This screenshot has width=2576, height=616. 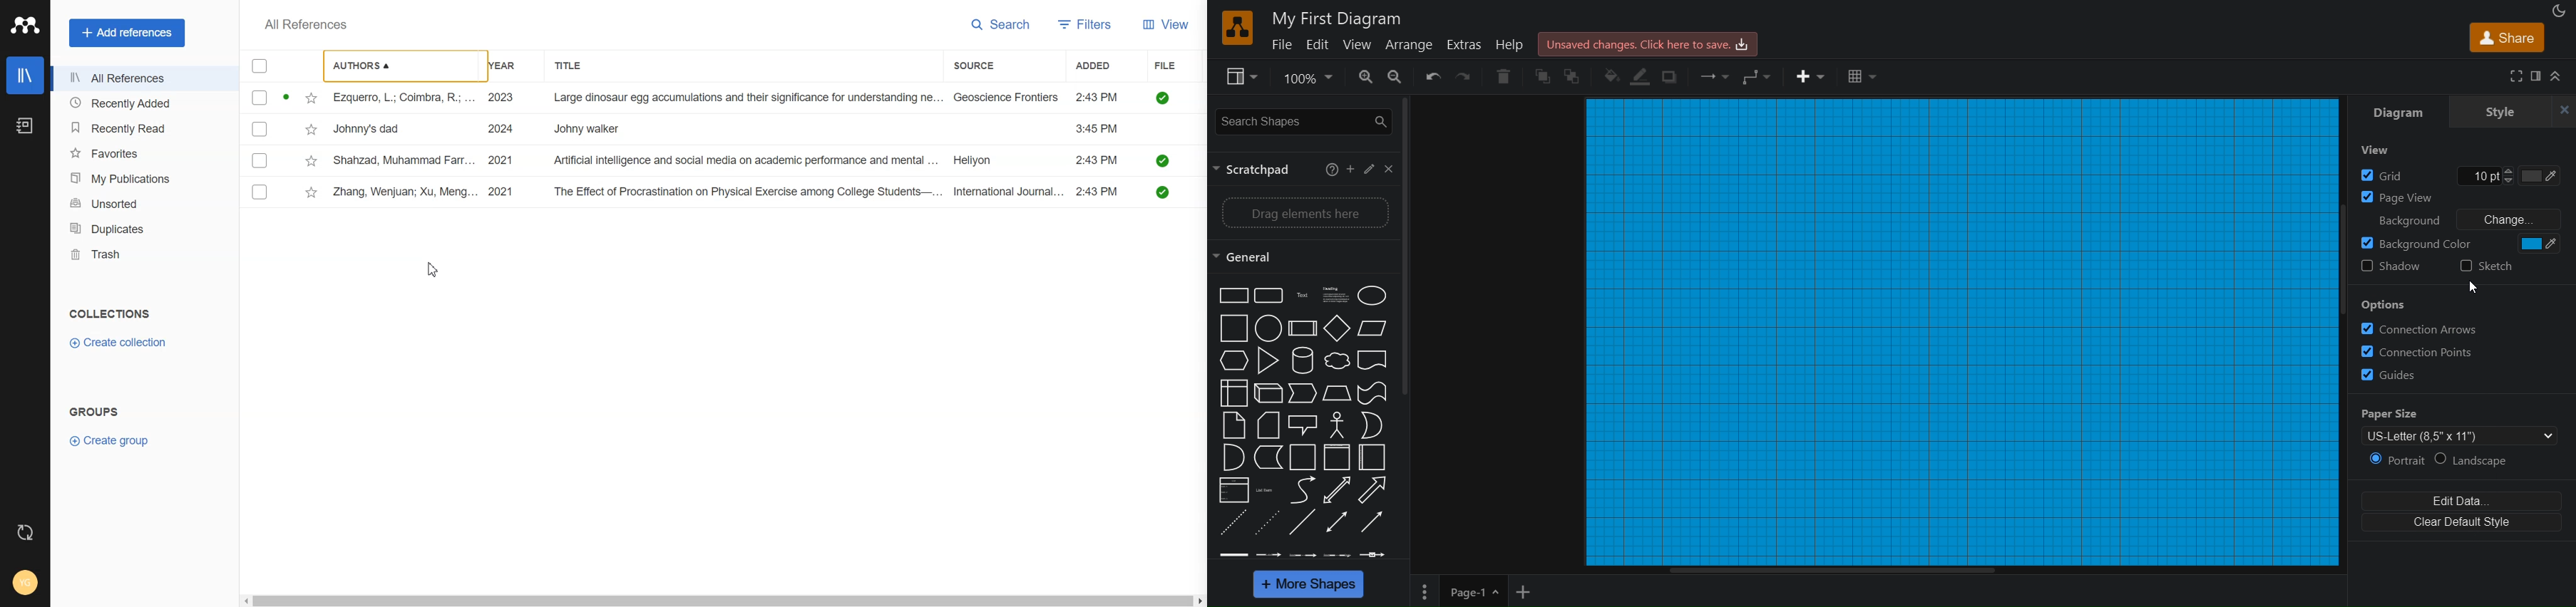 What do you see at coordinates (25, 75) in the screenshot?
I see `Library` at bounding box center [25, 75].